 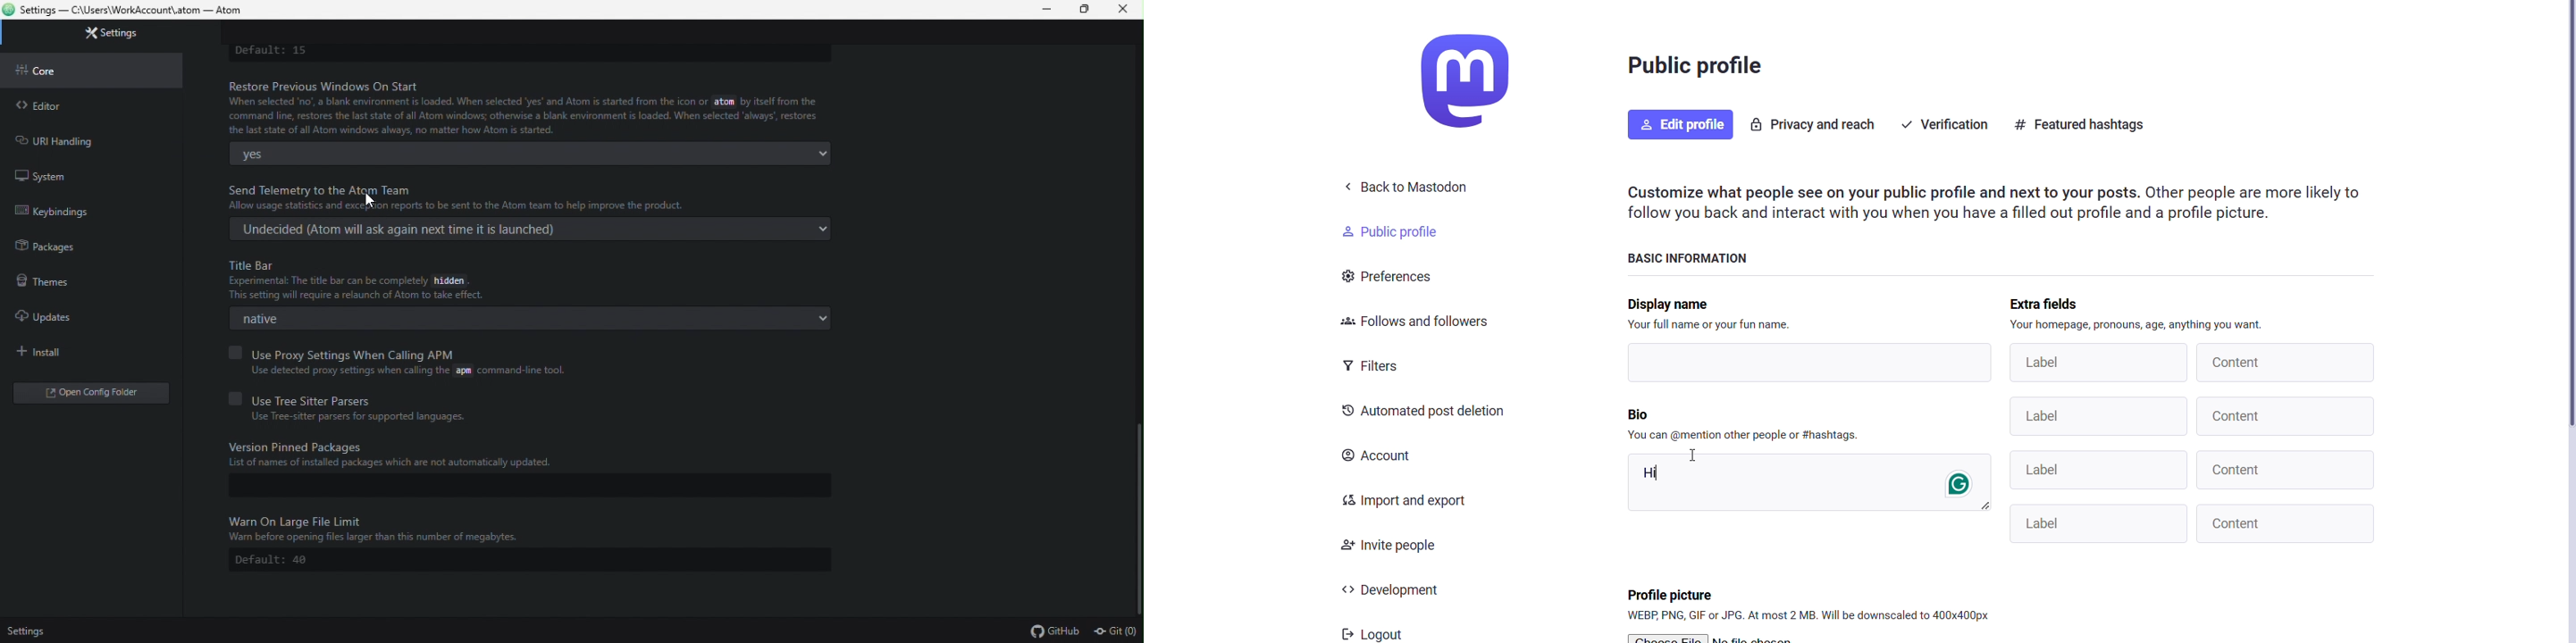 I want to click on Hi, so click(x=1783, y=481).